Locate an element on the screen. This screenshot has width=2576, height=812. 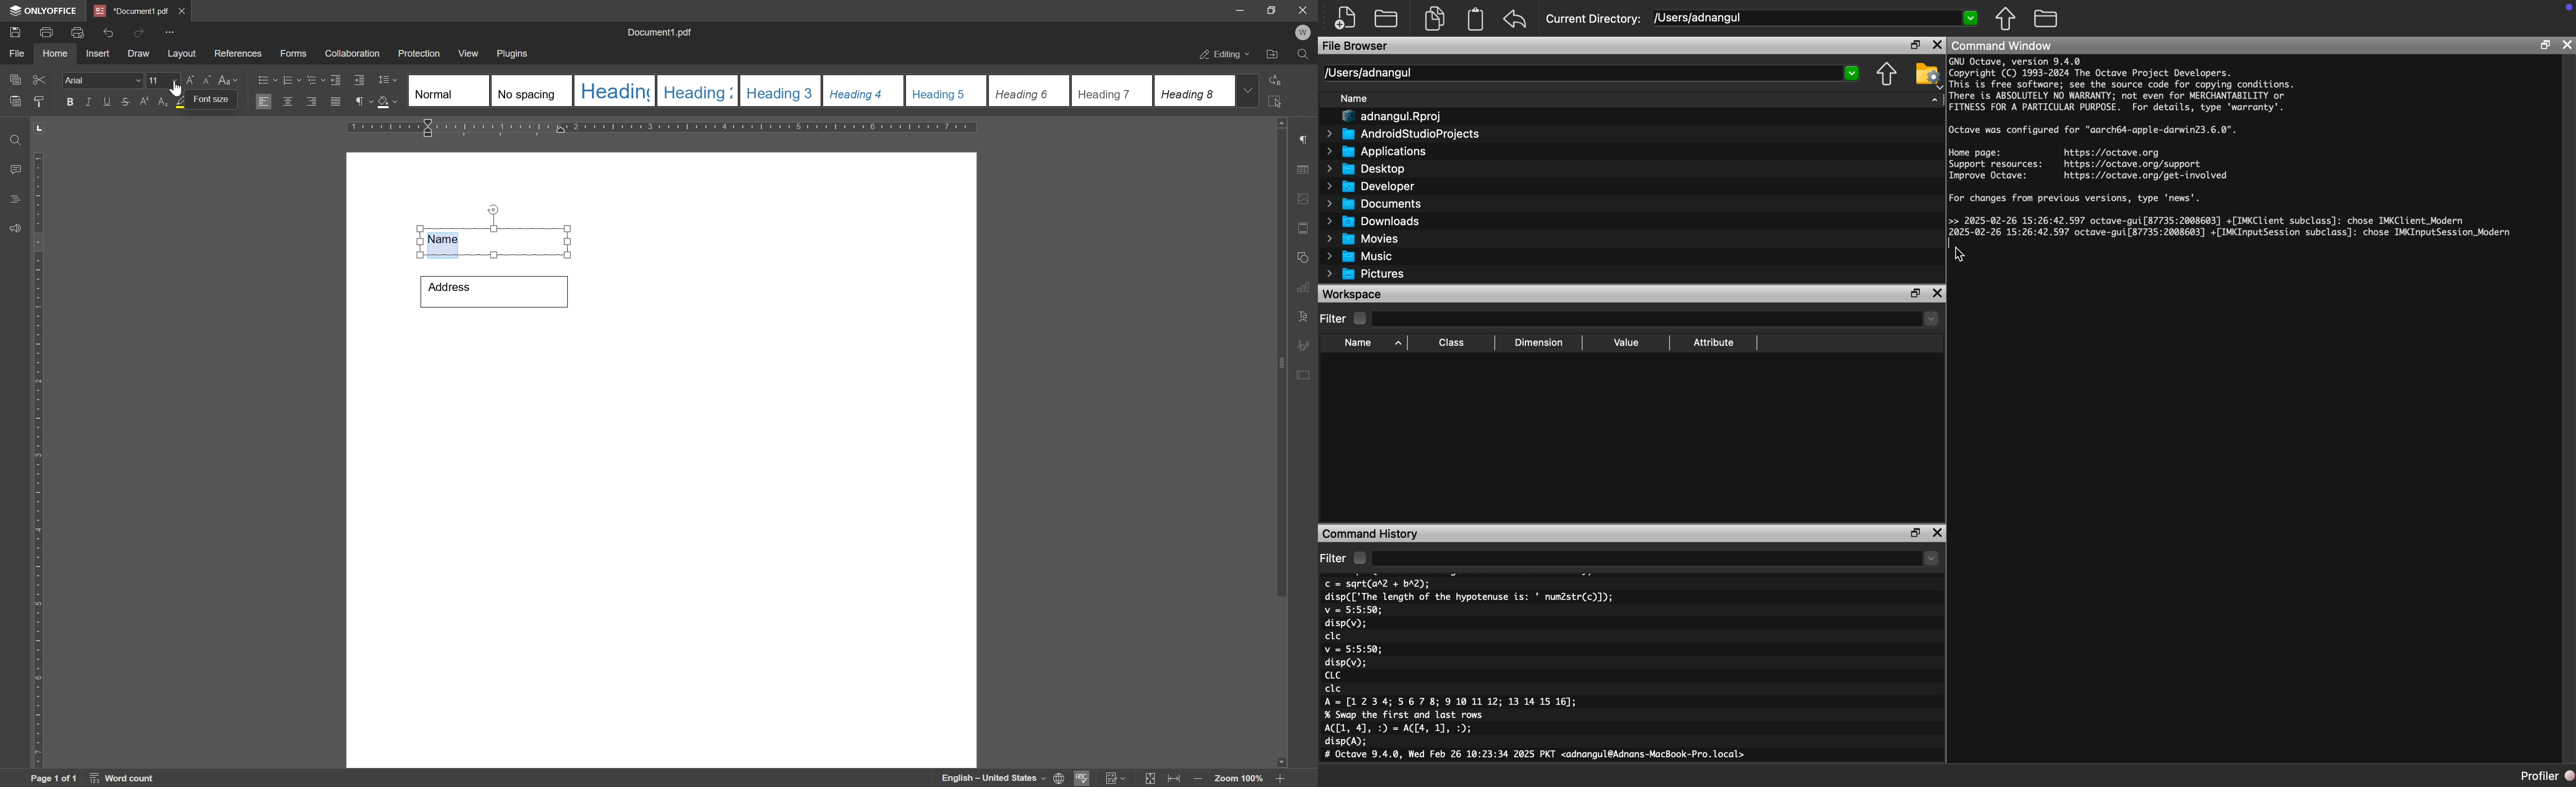
save is located at coordinates (14, 31).